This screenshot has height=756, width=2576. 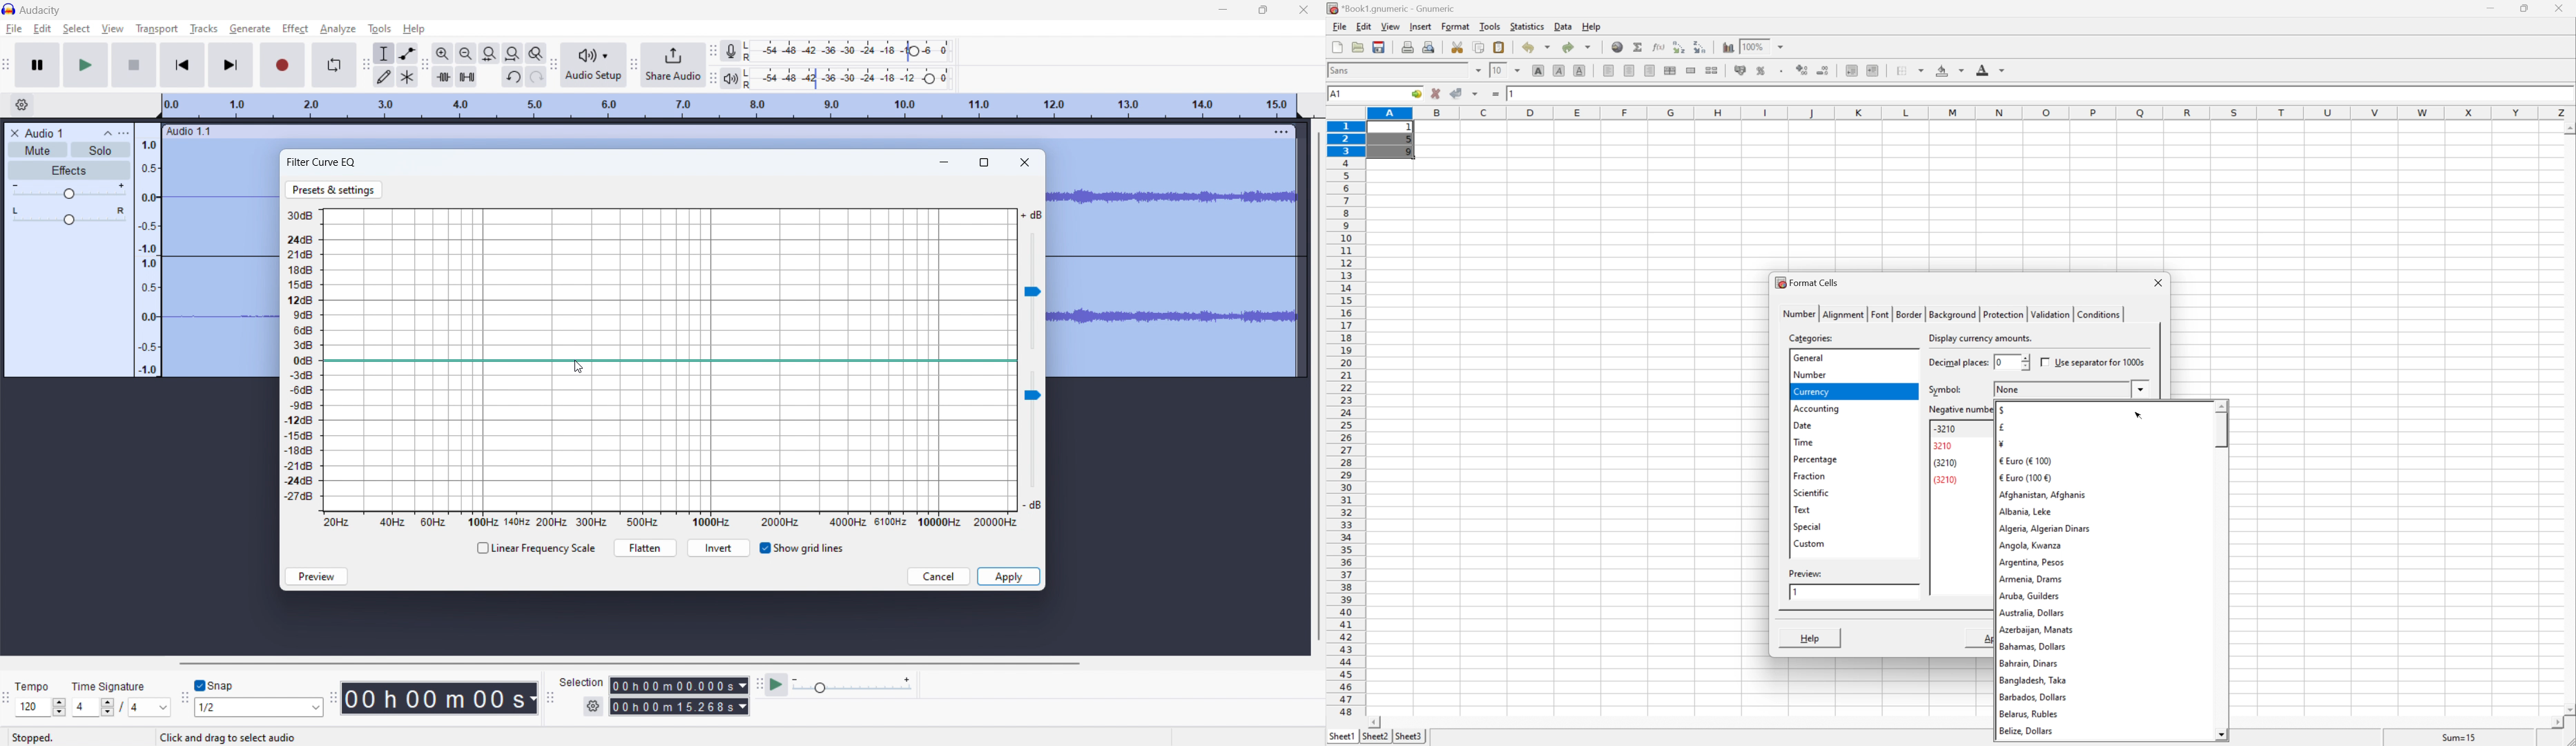 What do you see at coordinates (157, 28) in the screenshot?
I see `transport` at bounding box center [157, 28].